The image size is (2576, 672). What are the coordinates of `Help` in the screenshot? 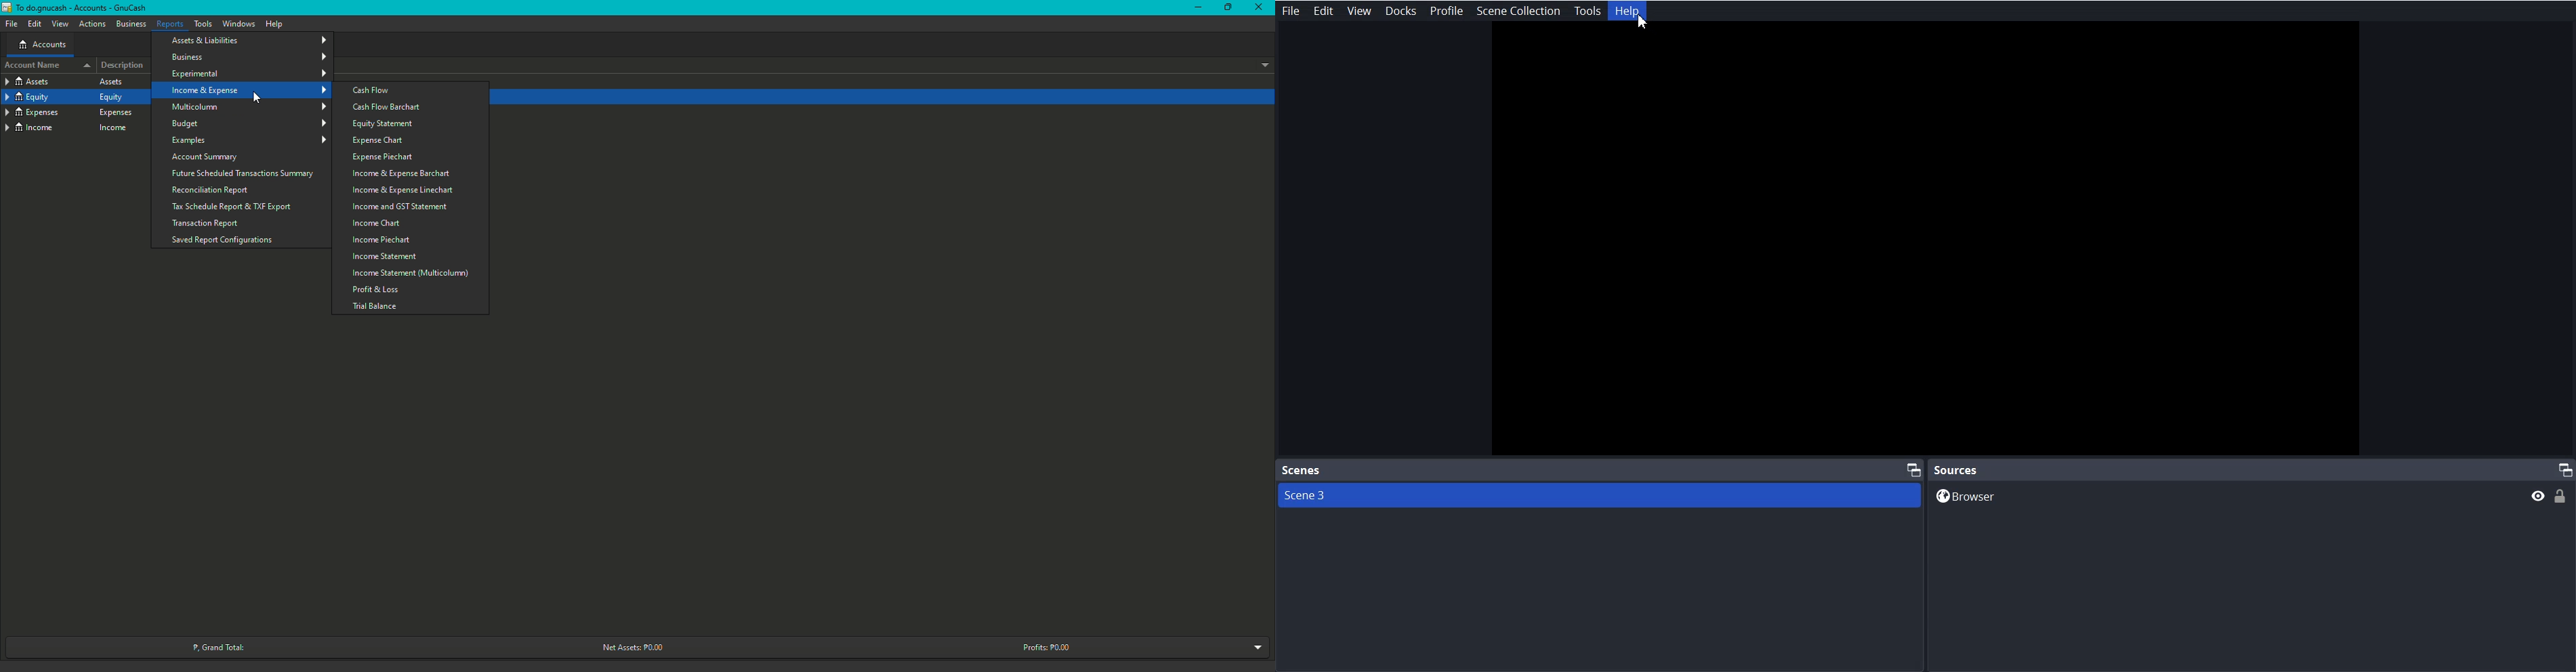 It's located at (1629, 12).